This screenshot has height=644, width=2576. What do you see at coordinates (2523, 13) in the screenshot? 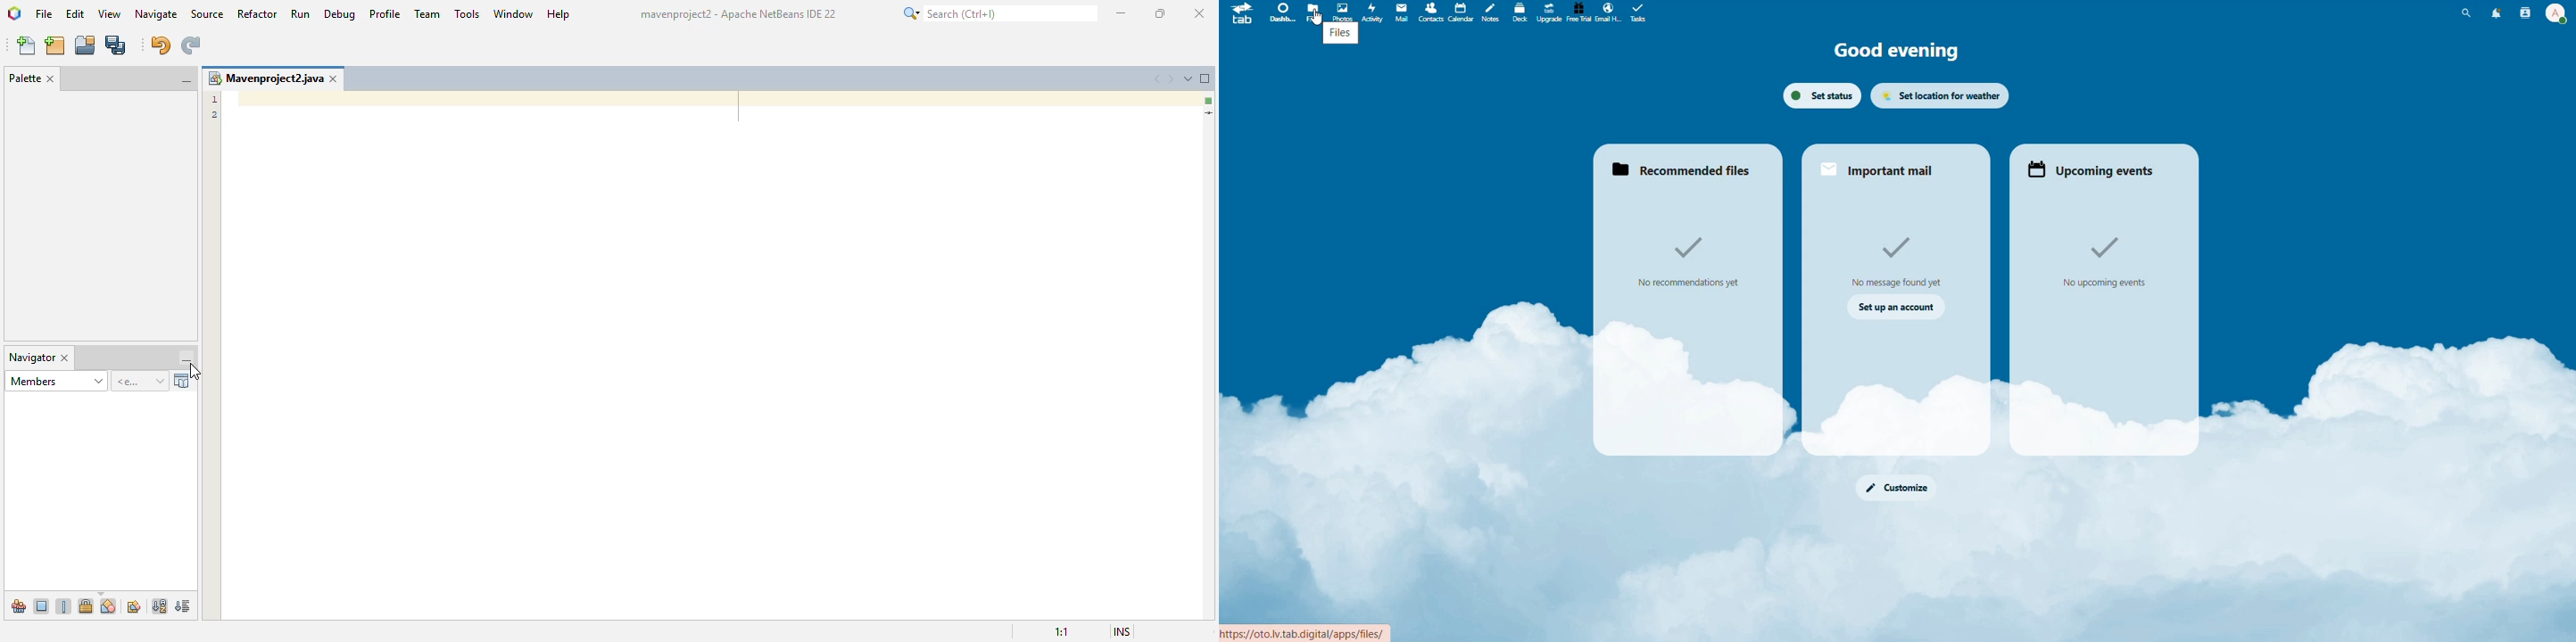
I see `Contacts` at bounding box center [2523, 13].